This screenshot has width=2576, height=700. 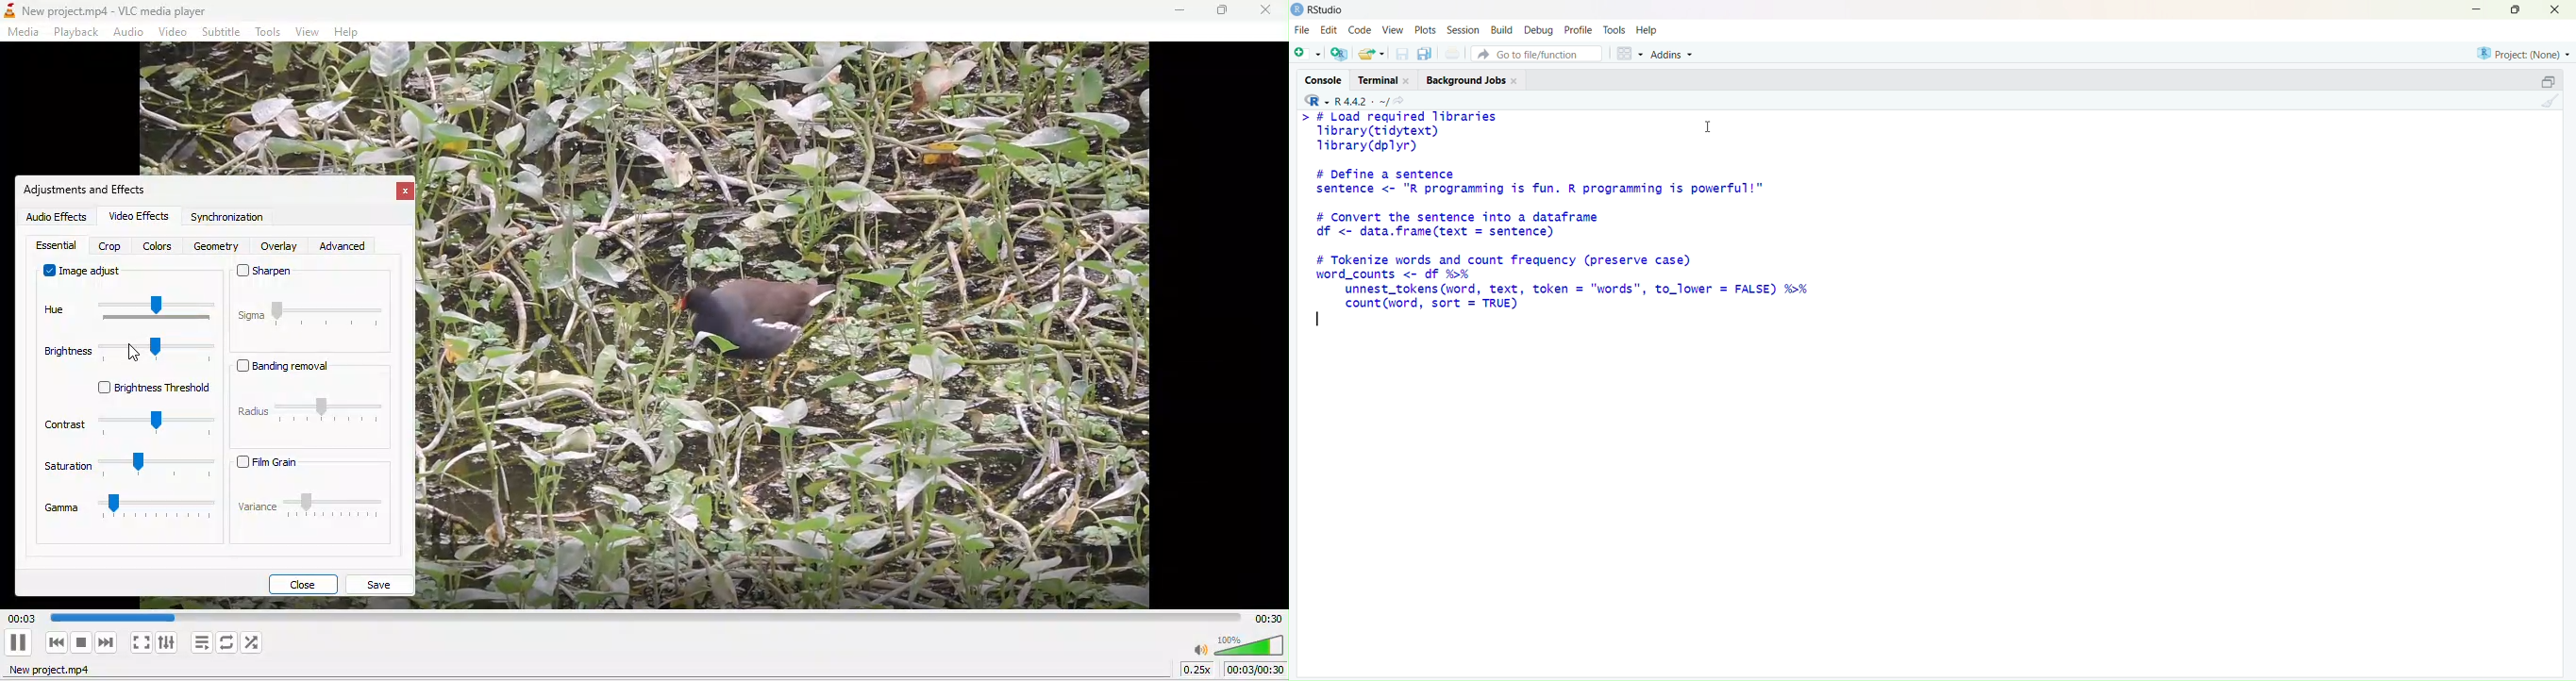 What do you see at coordinates (1318, 320) in the screenshot?
I see `text cursor` at bounding box center [1318, 320].